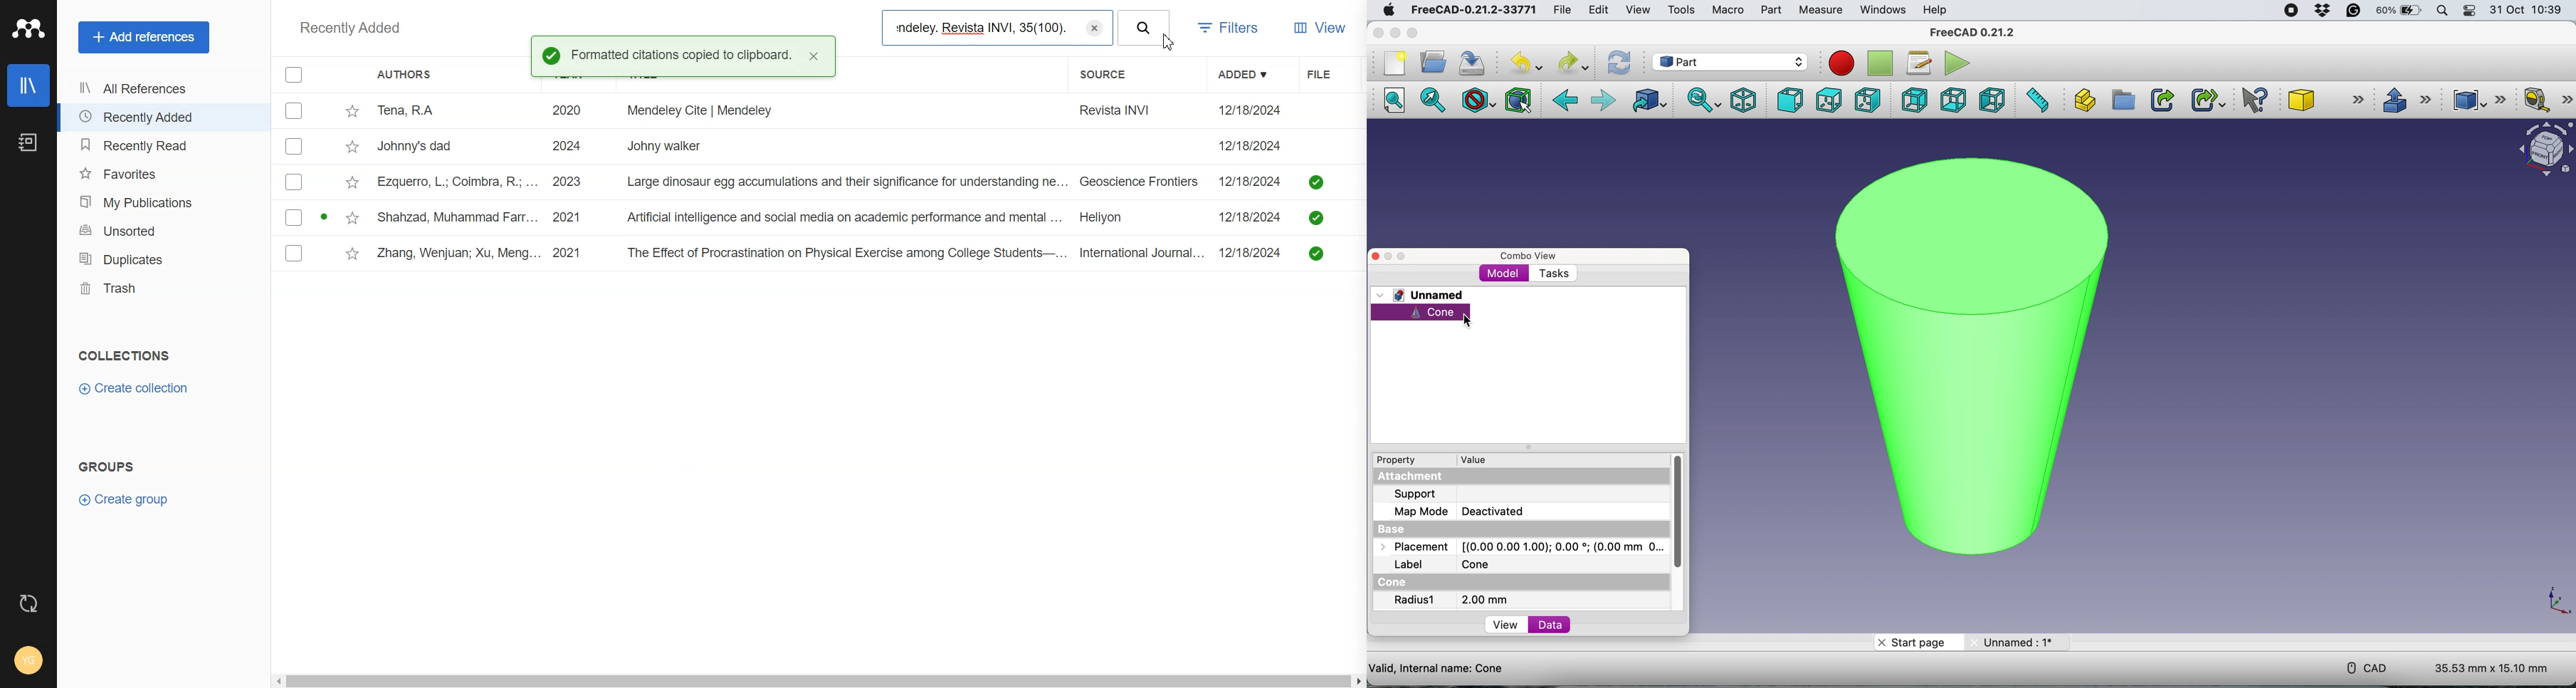 The width and height of the screenshot is (2576, 700). I want to click on Auto sync, so click(29, 603).